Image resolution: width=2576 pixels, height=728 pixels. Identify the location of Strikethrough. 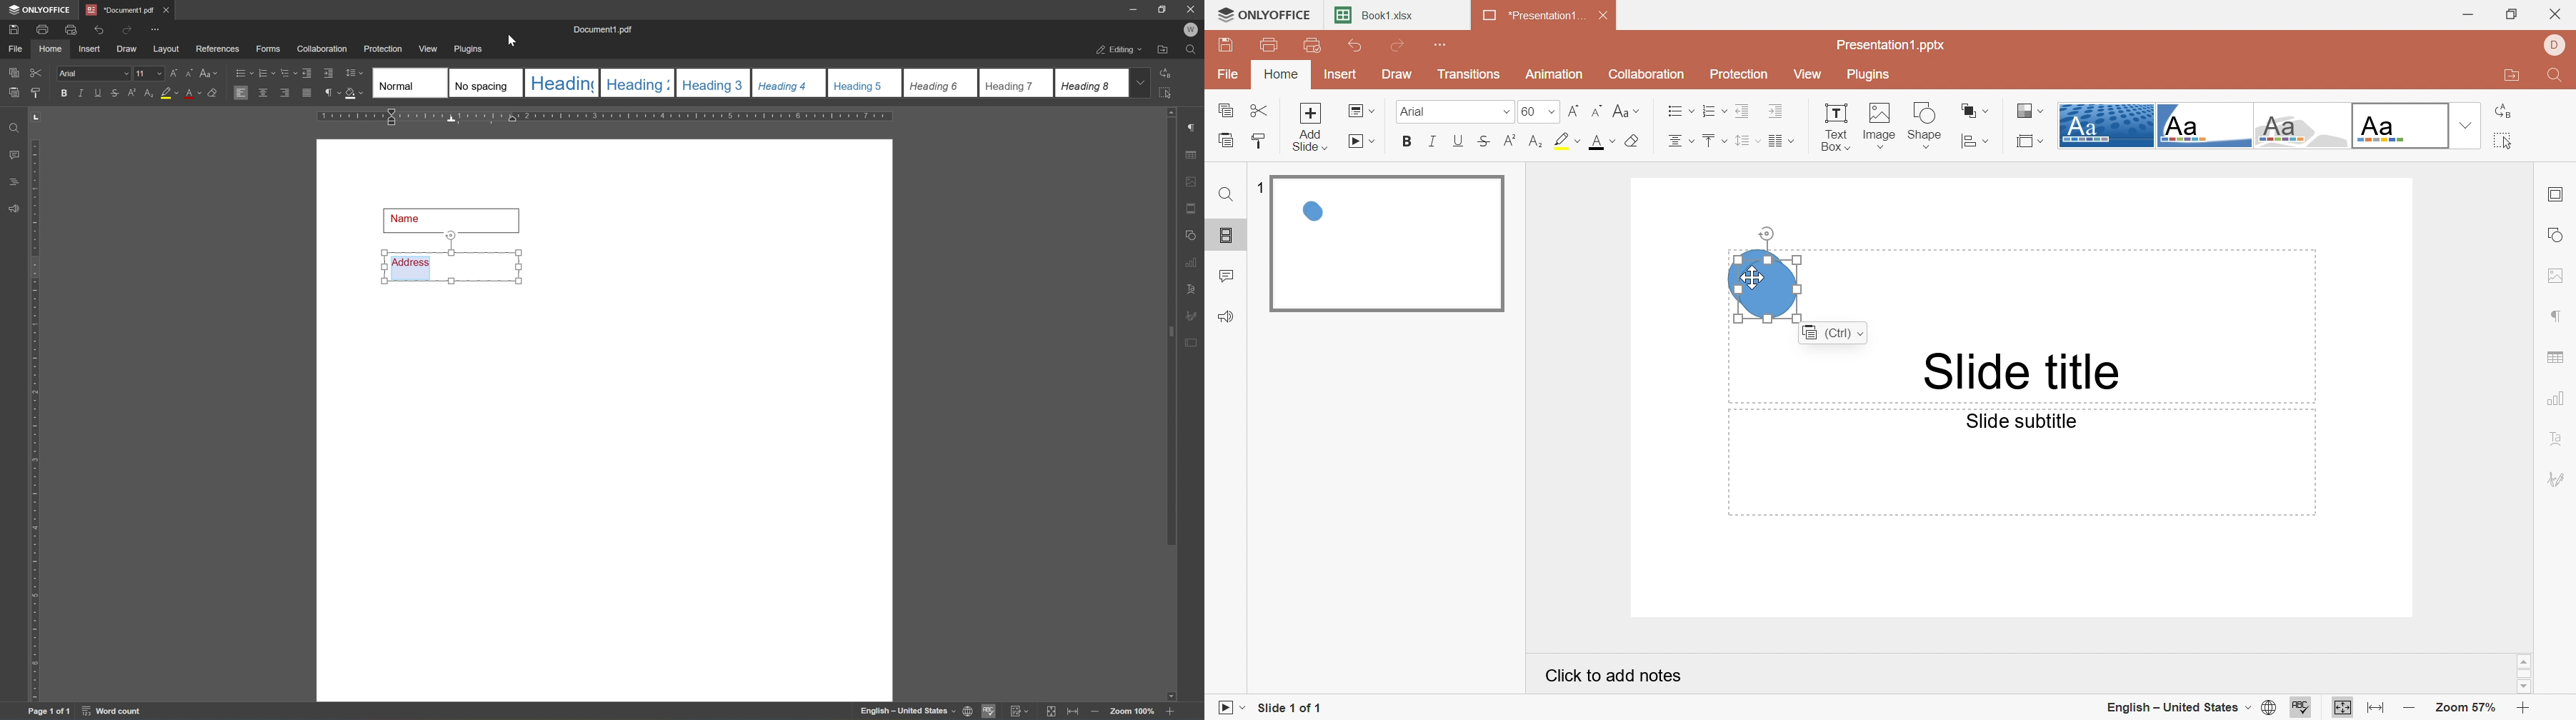
(1485, 140).